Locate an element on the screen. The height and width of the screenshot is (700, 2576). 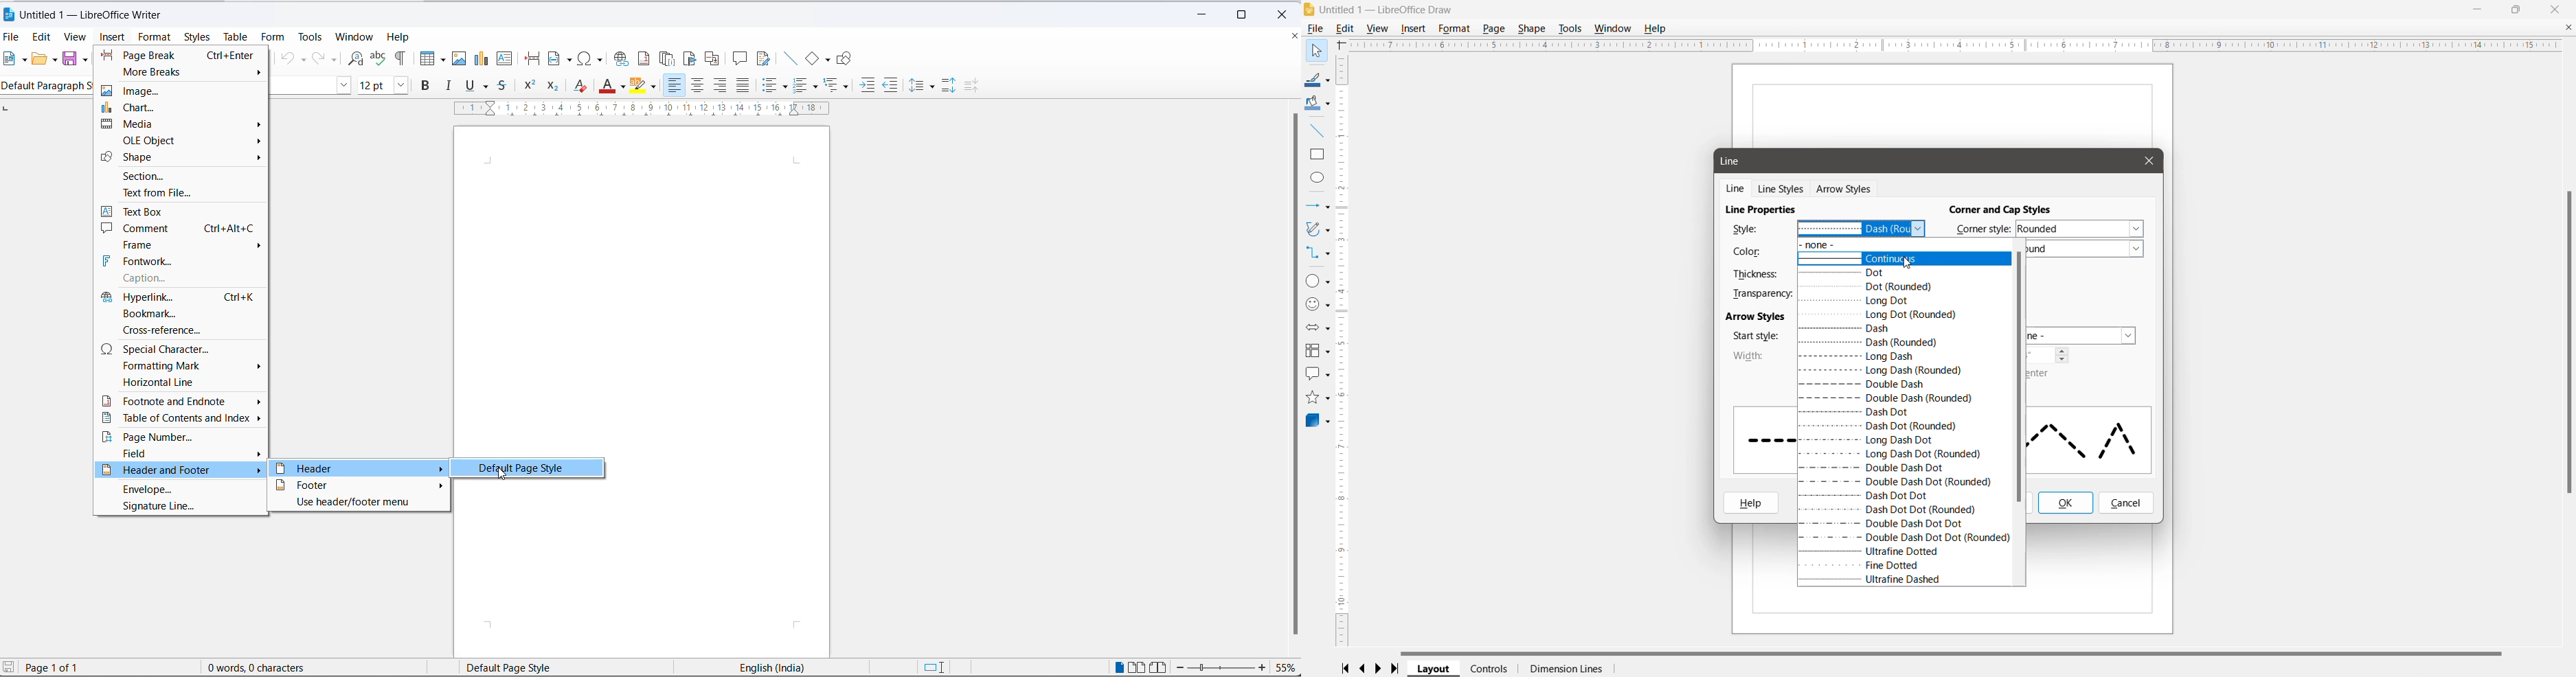
Select Tool is located at coordinates (1318, 50).